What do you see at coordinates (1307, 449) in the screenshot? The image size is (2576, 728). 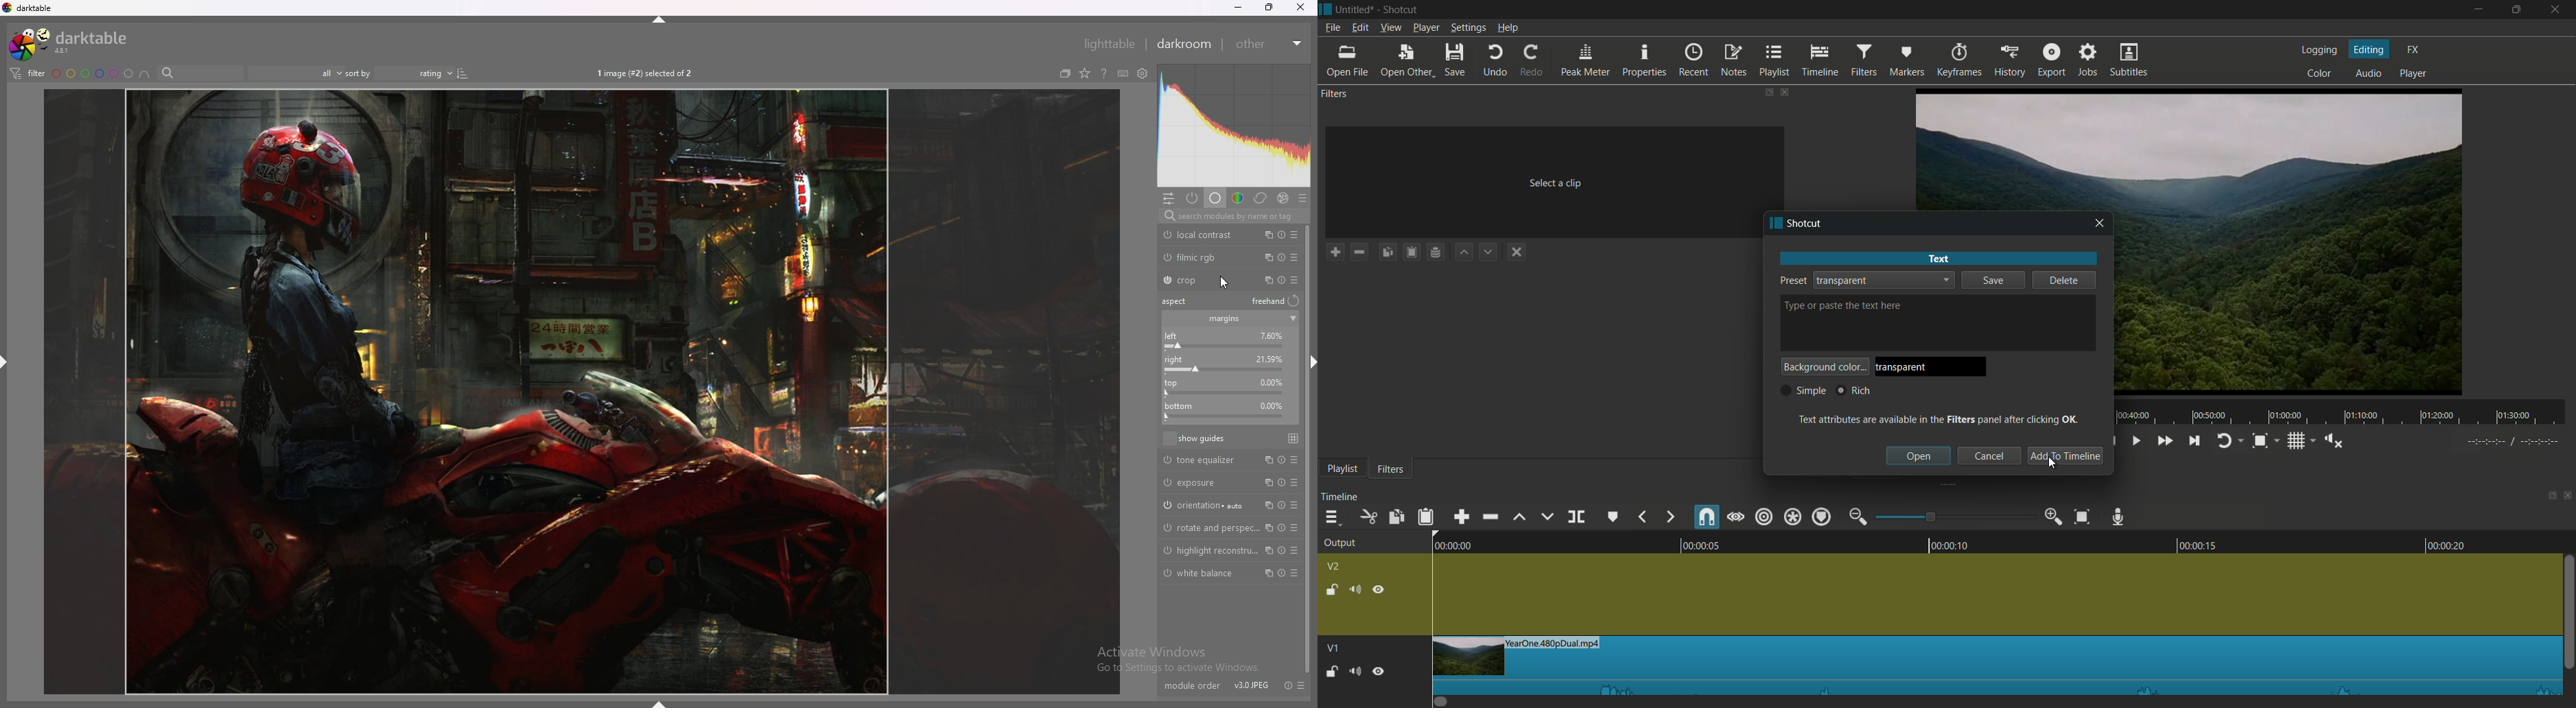 I see `scroll bar` at bounding box center [1307, 449].